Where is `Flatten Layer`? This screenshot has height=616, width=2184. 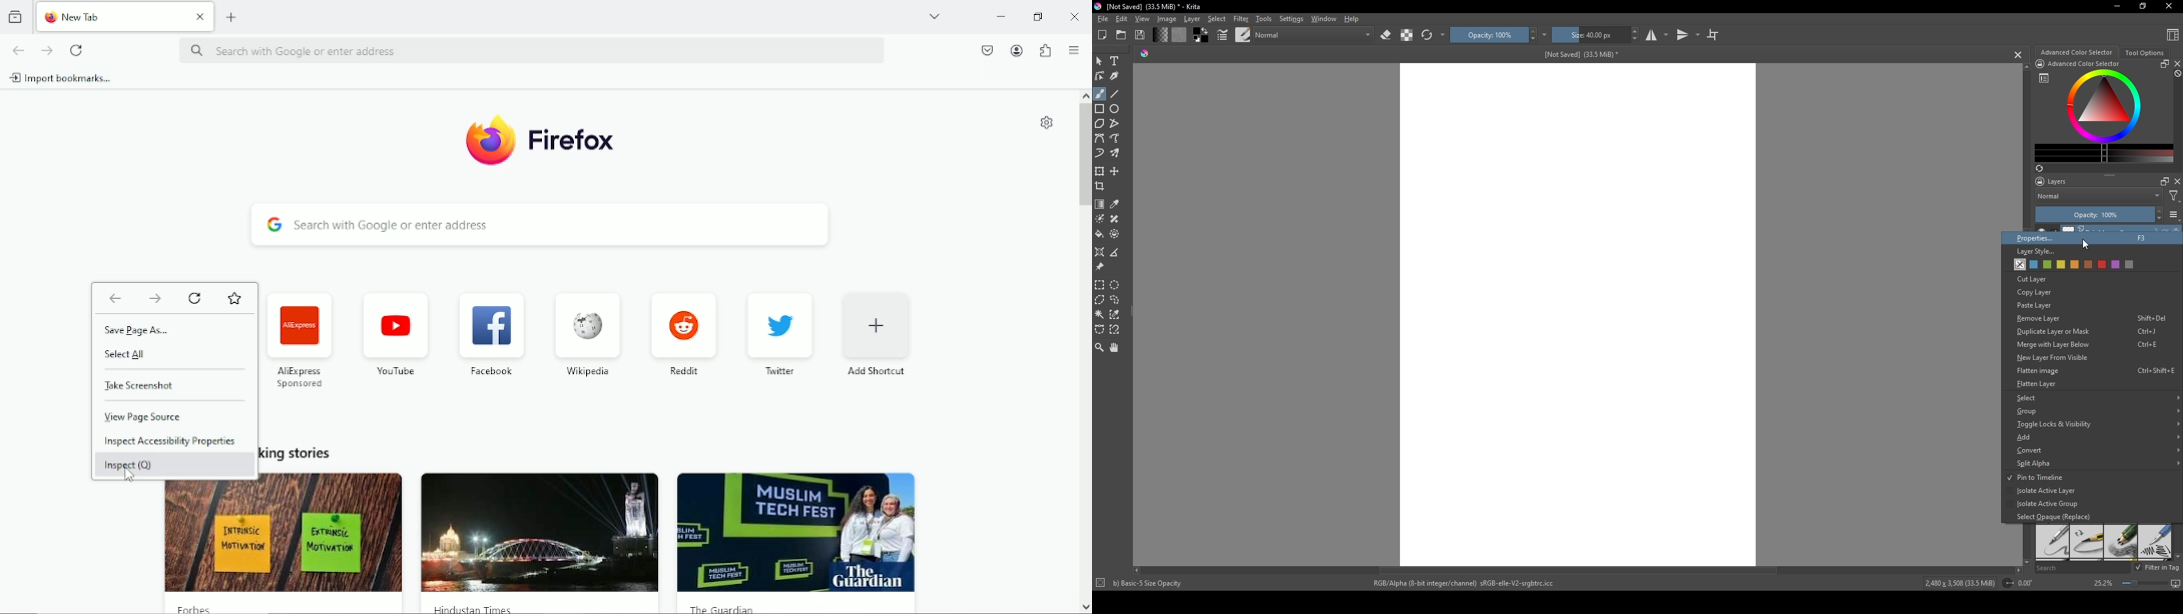 Flatten Layer is located at coordinates (2039, 383).